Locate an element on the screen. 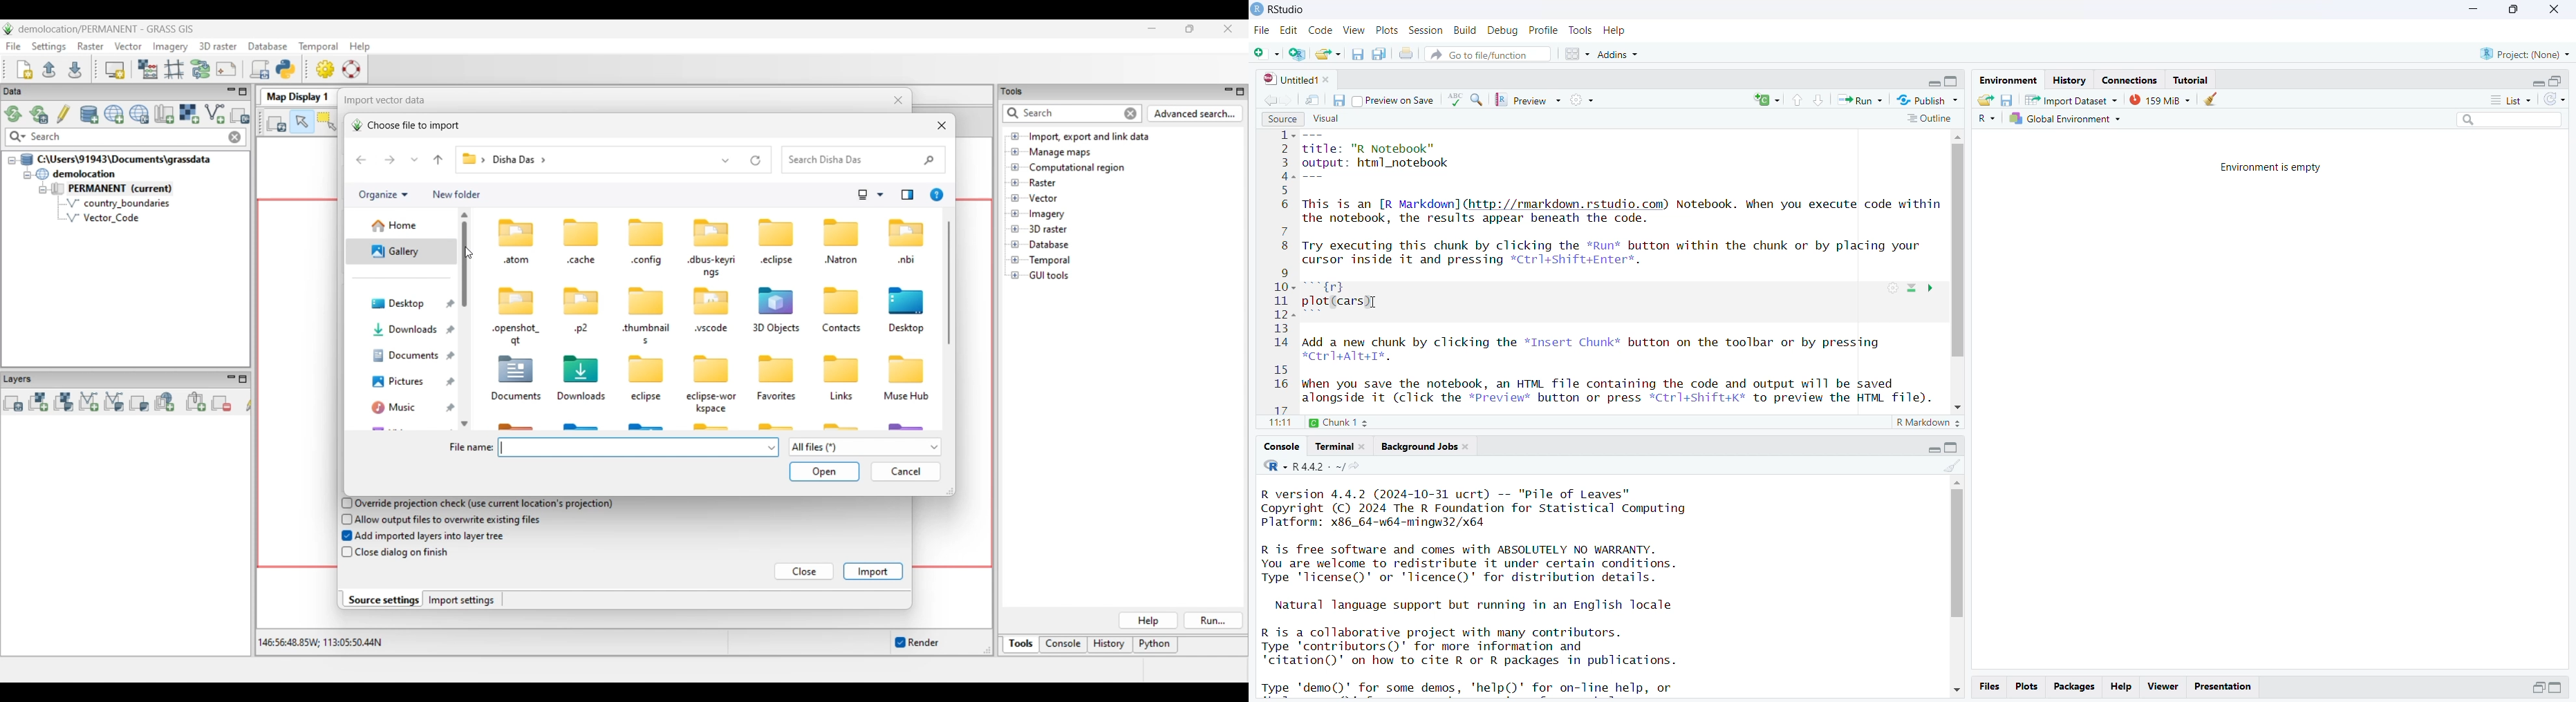 This screenshot has width=2576, height=728. expand is located at coordinates (1934, 447).